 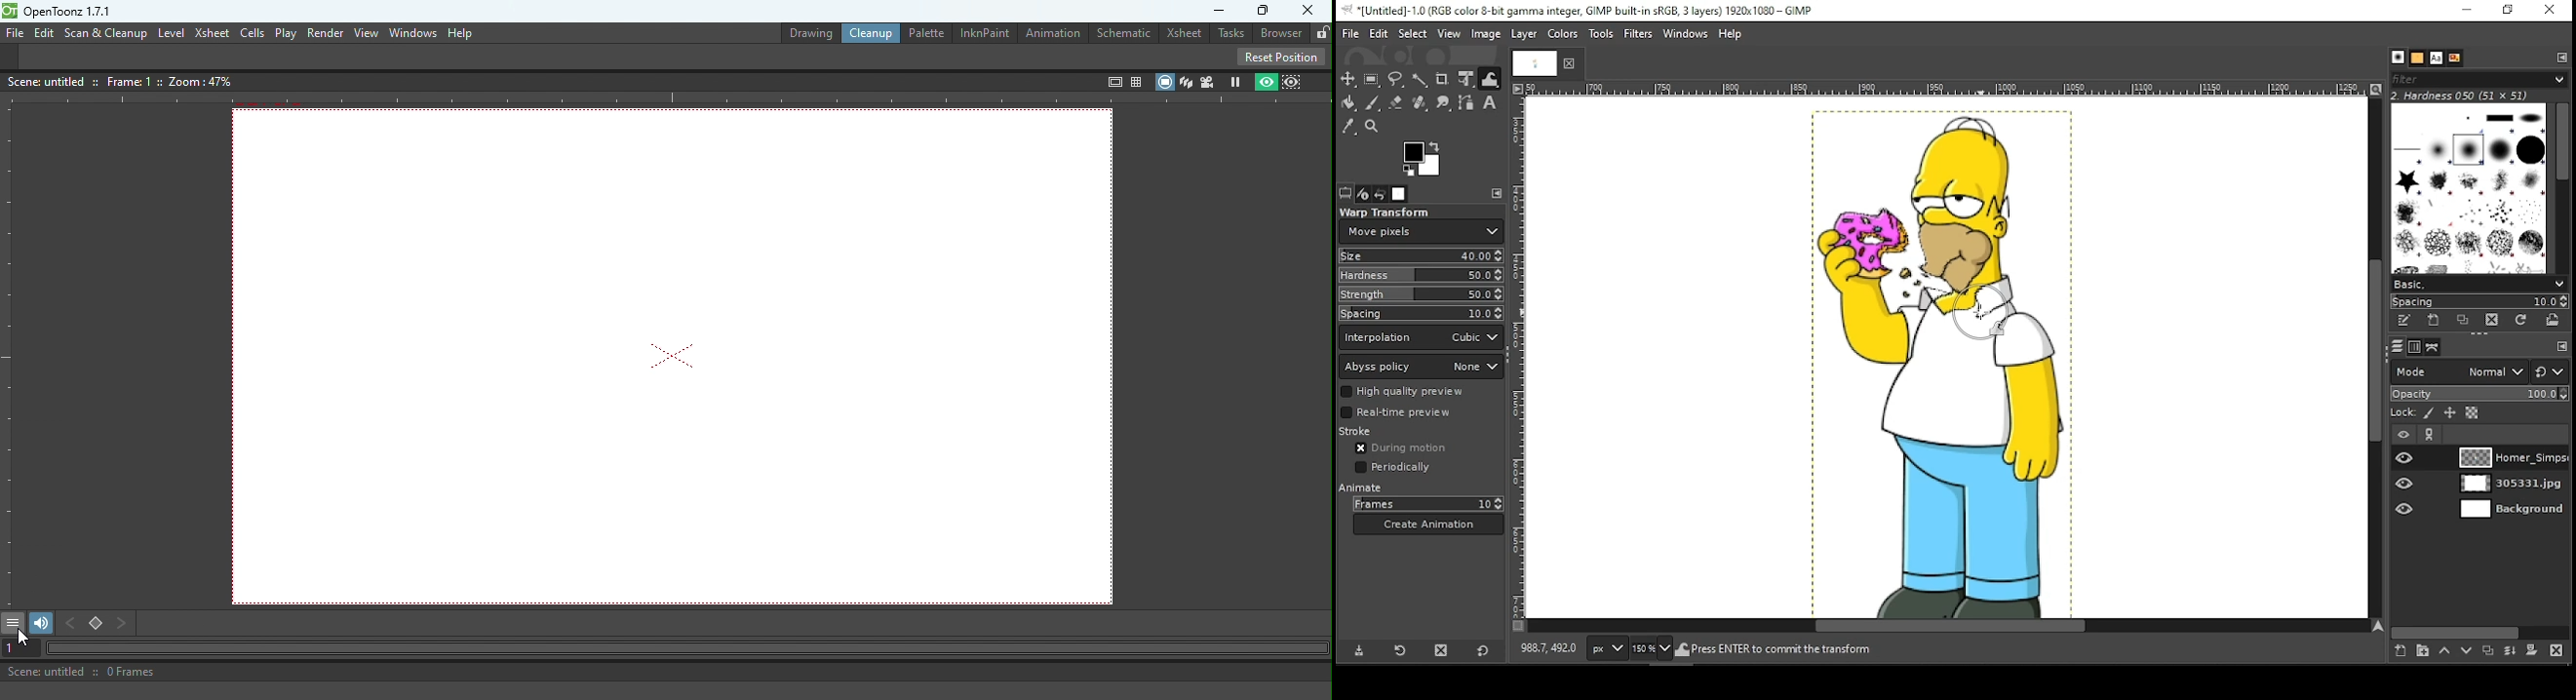 I want to click on Minimize, so click(x=1213, y=11).